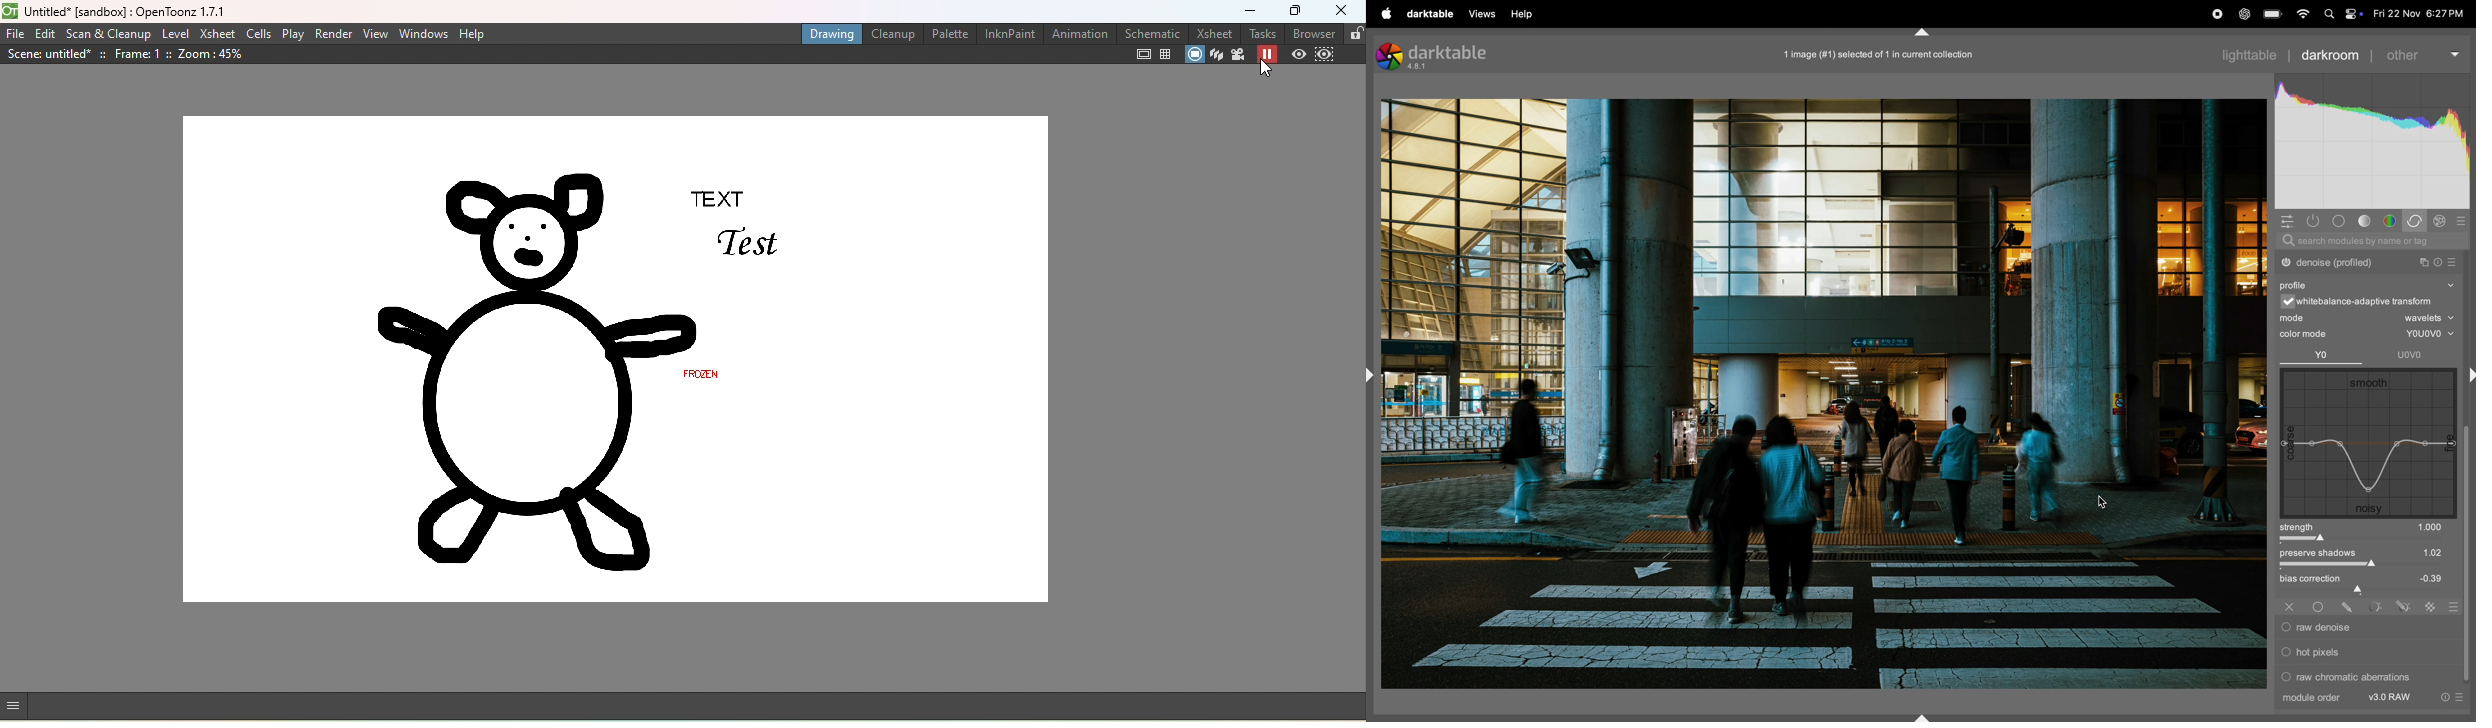  What do you see at coordinates (2358, 302) in the screenshot?
I see `white balance` at bounding box center [2358, 302].